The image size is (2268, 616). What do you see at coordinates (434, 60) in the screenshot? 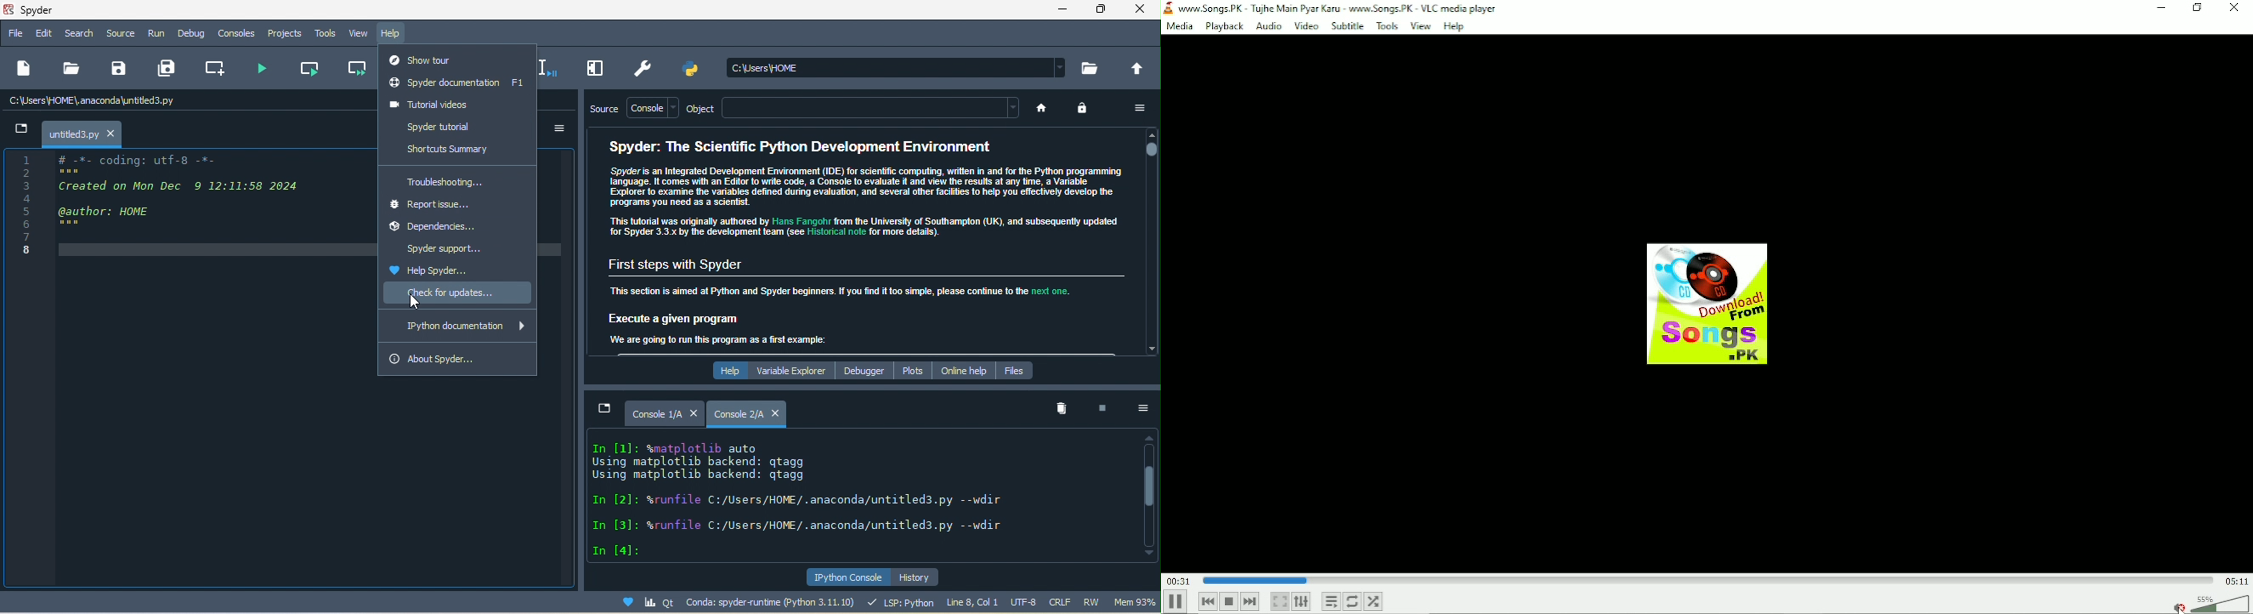
I see `show tour` at bounding box center [434, 60].